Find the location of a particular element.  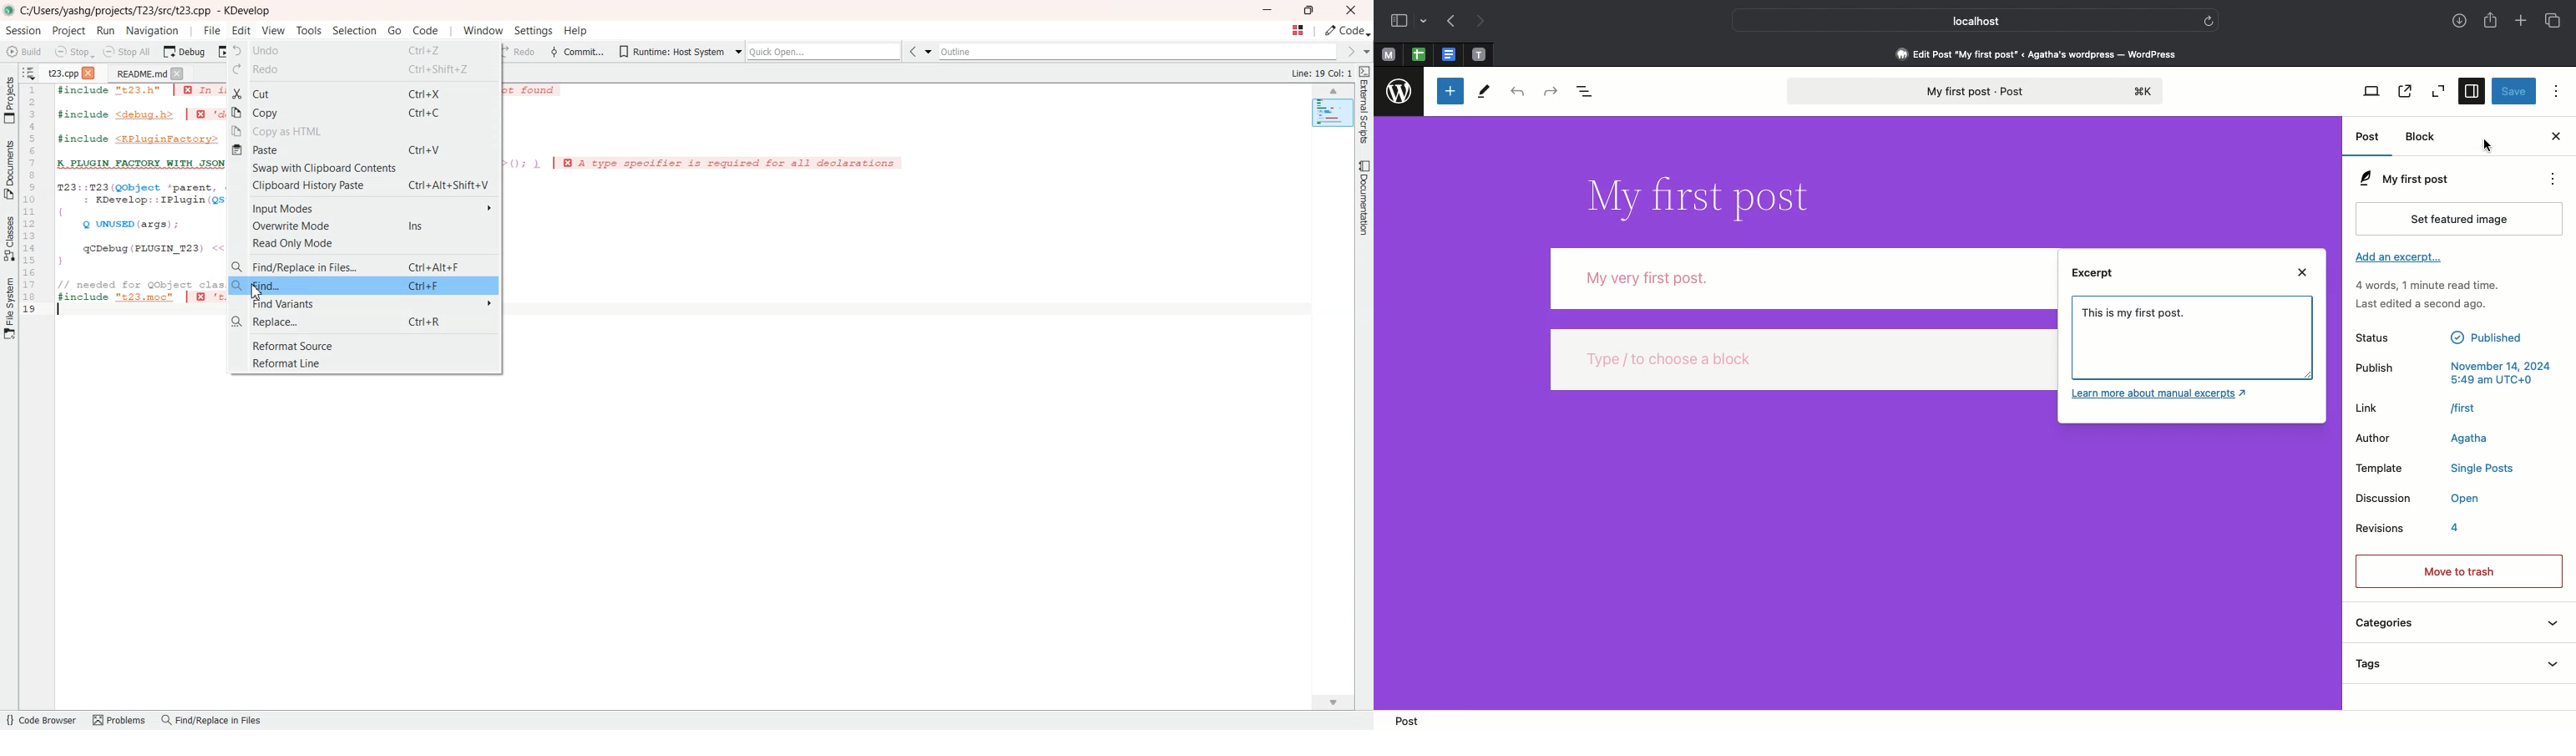

Selection is located at coordinates (356, 31).